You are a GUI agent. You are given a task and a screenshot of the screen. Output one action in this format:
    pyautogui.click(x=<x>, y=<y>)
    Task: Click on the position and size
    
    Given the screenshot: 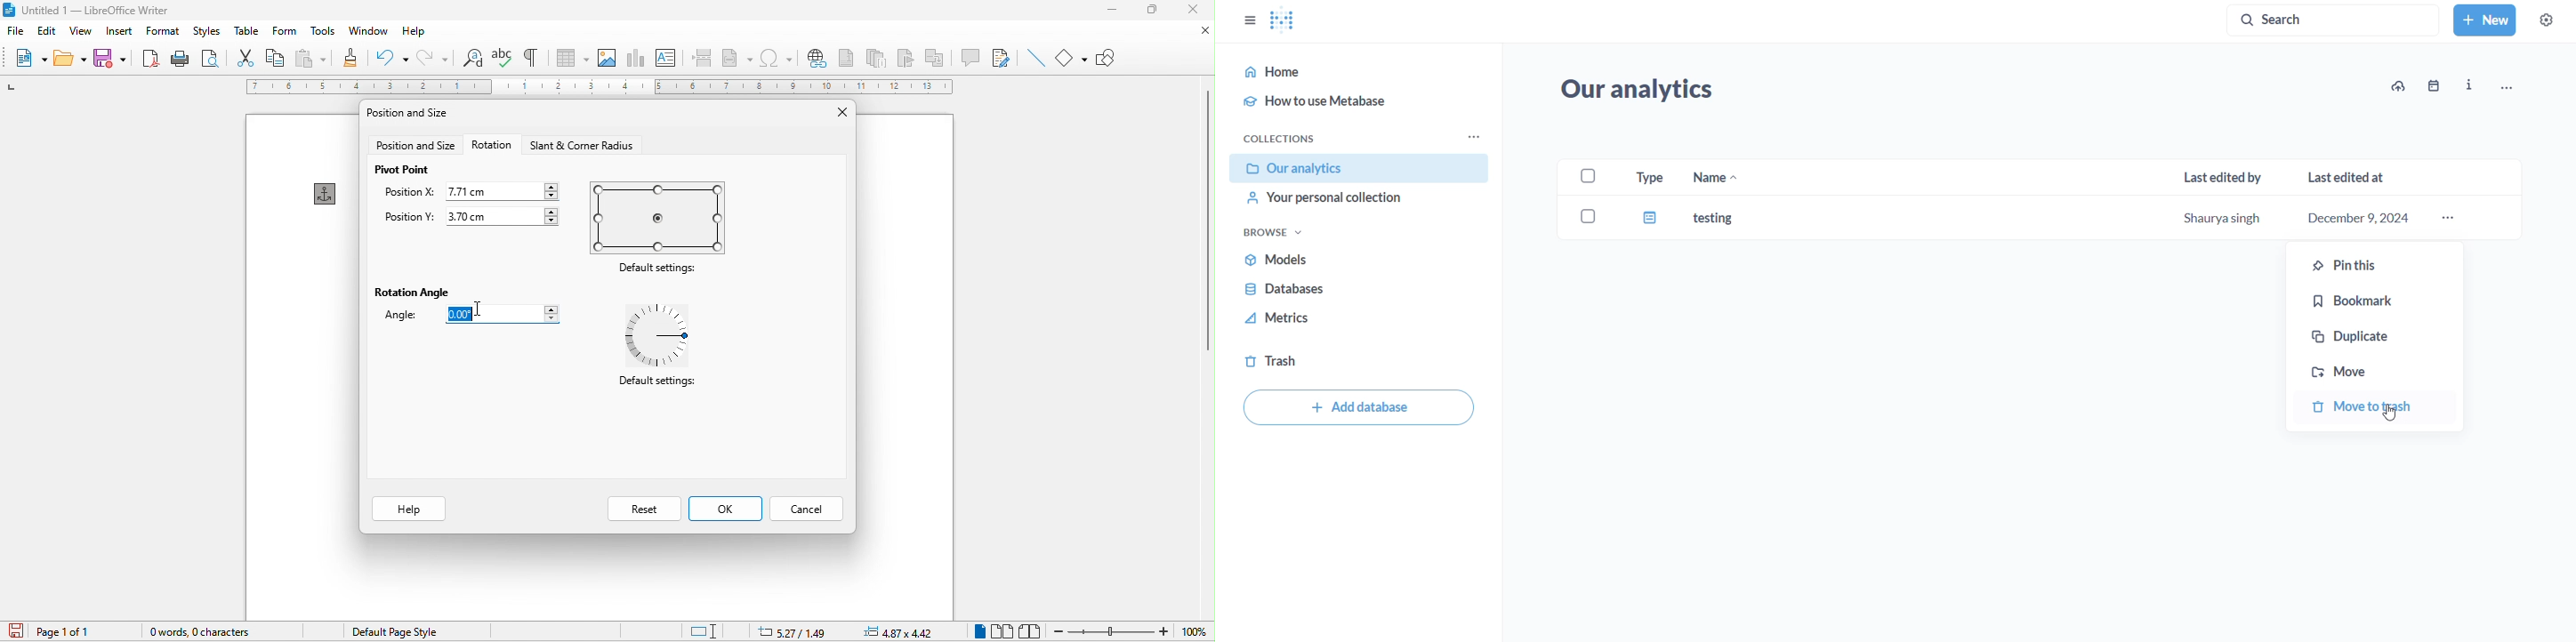 What is the action you would take?
    pyautogui.click(x=415, y=145)
    